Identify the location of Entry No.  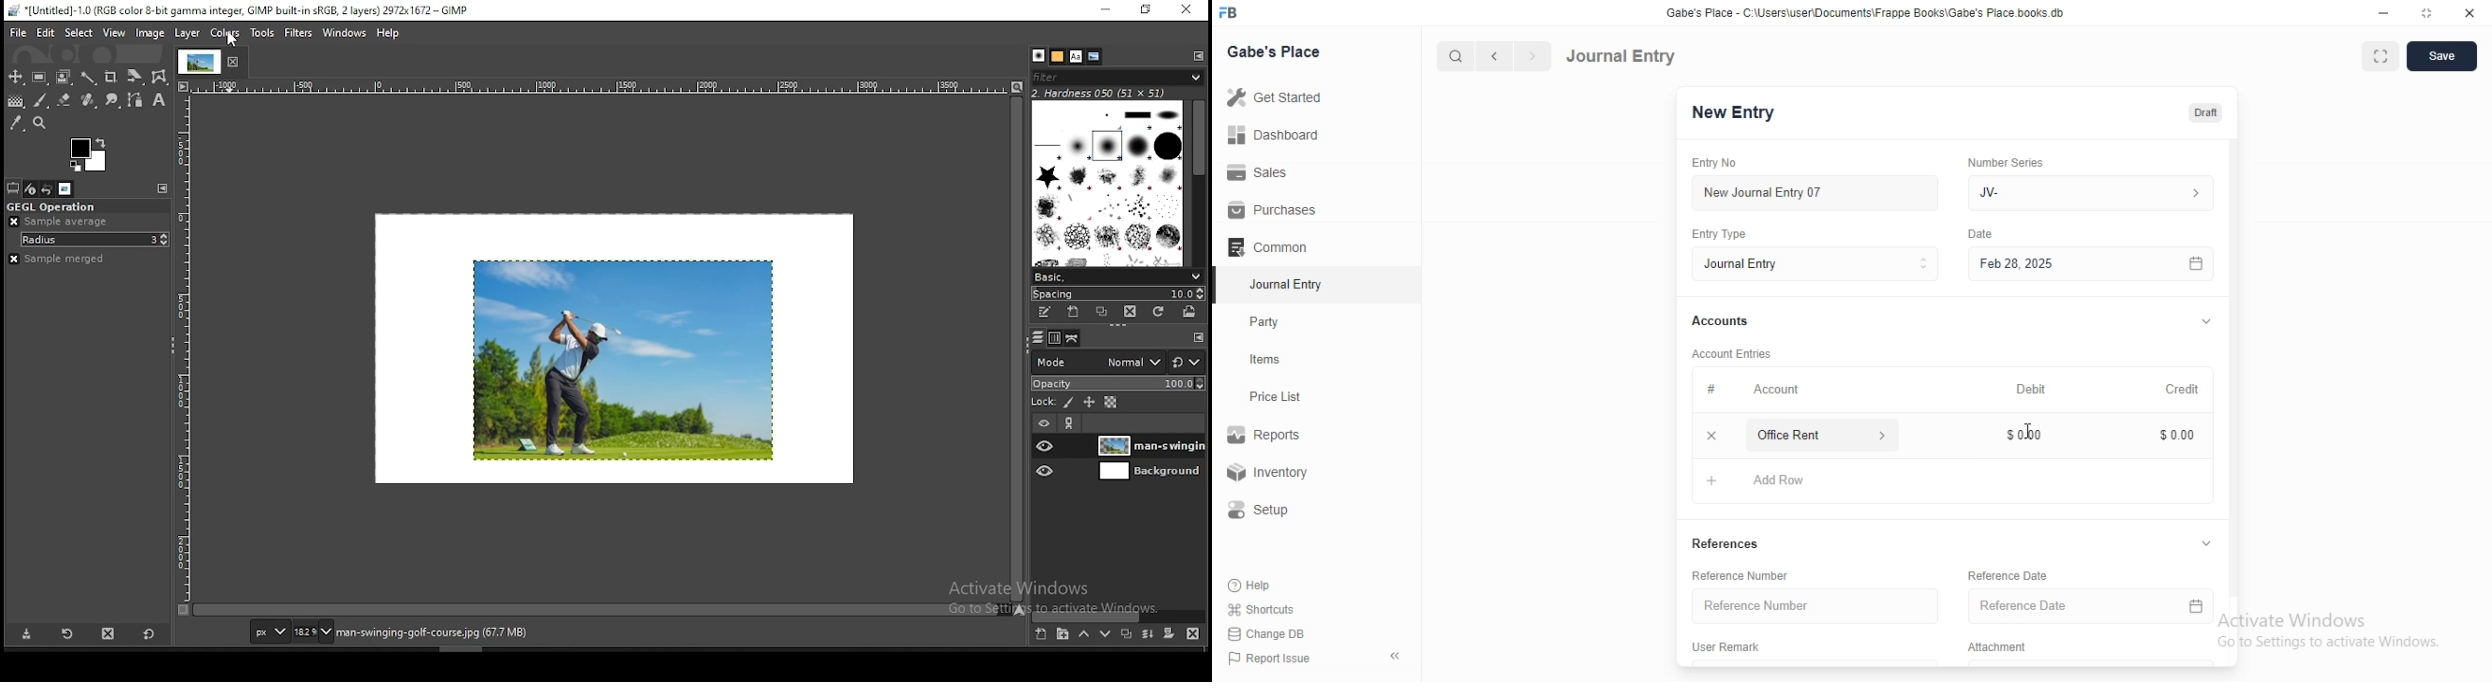
(1718, 163).